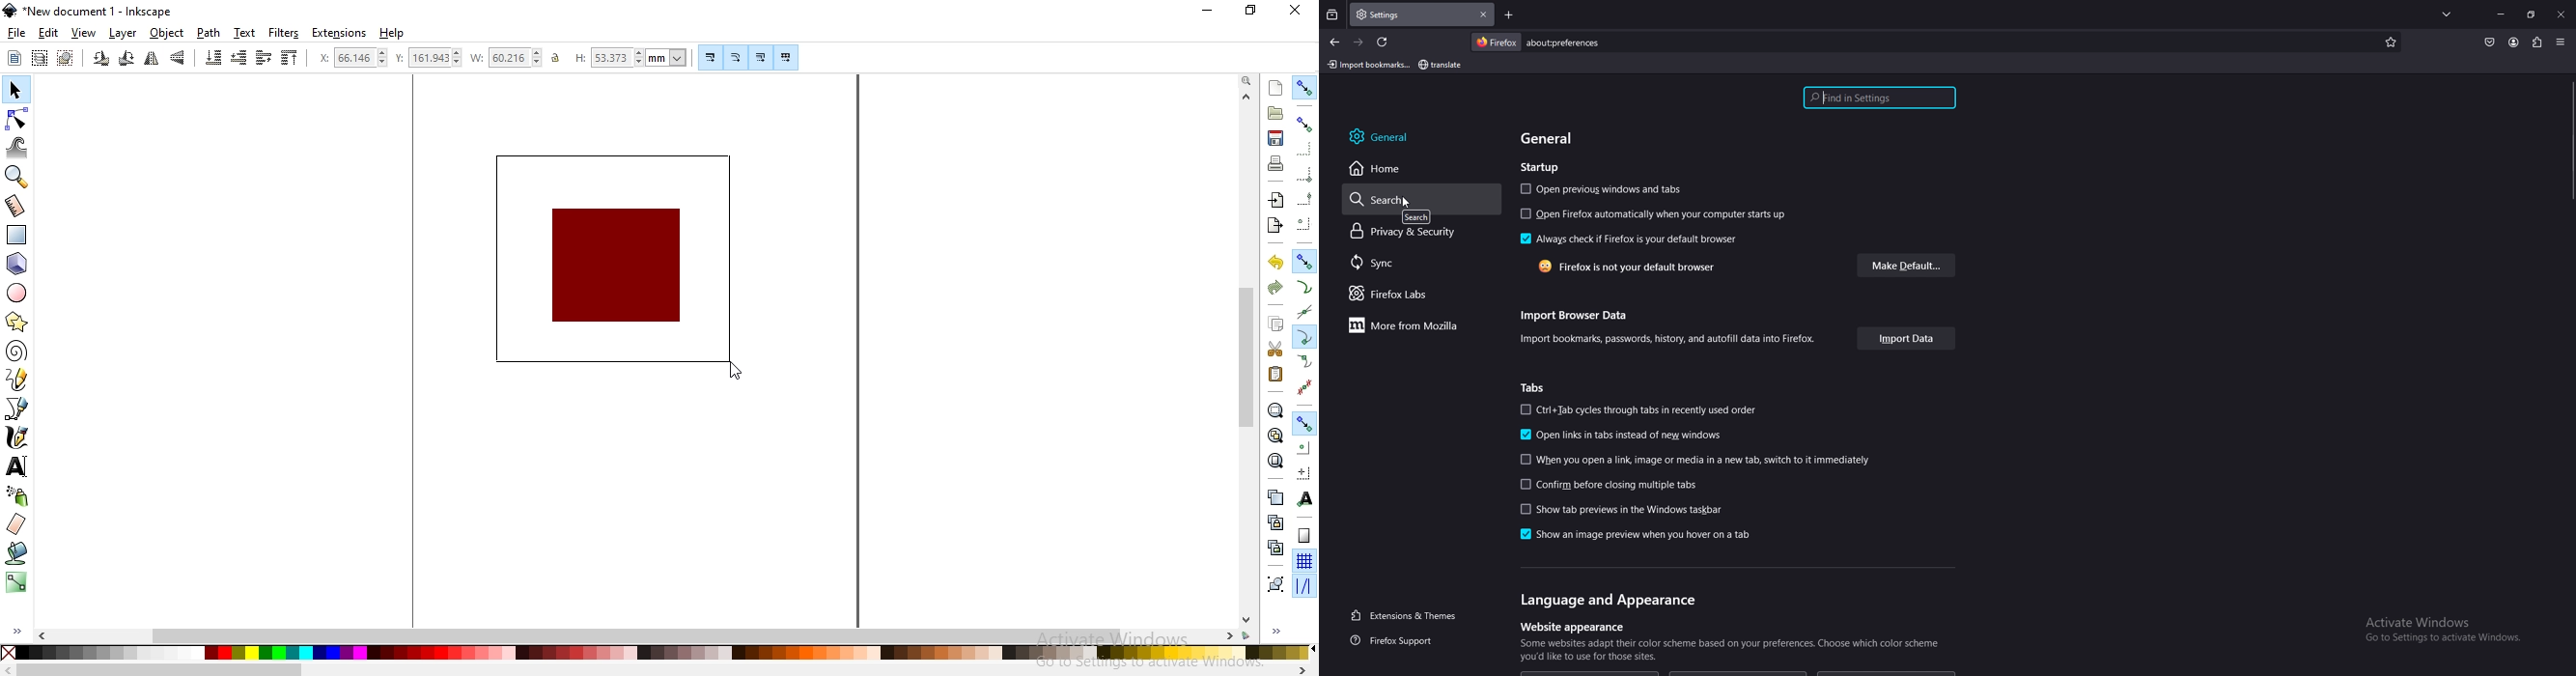  What do you see at coordinates (1305, 86) in the screenshot?
I see `enable snapping` at bounding box center [1305, 86].